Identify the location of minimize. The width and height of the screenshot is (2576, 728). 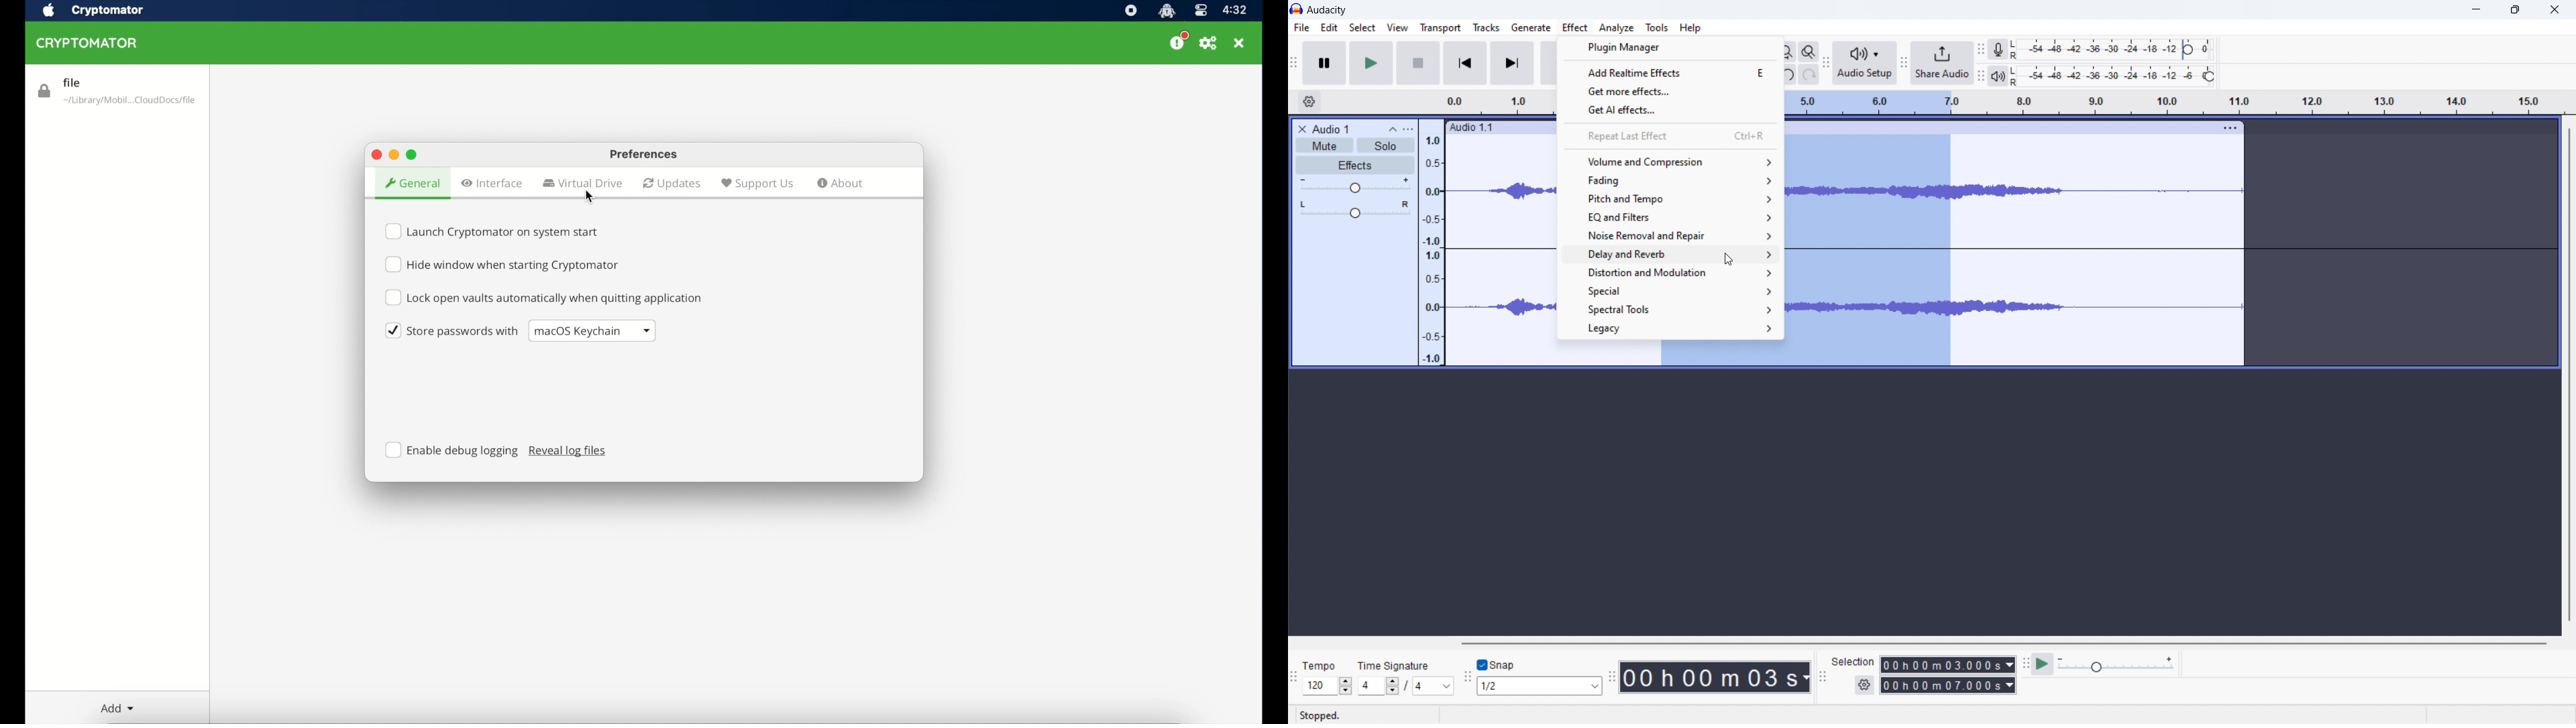
(2477, 9).